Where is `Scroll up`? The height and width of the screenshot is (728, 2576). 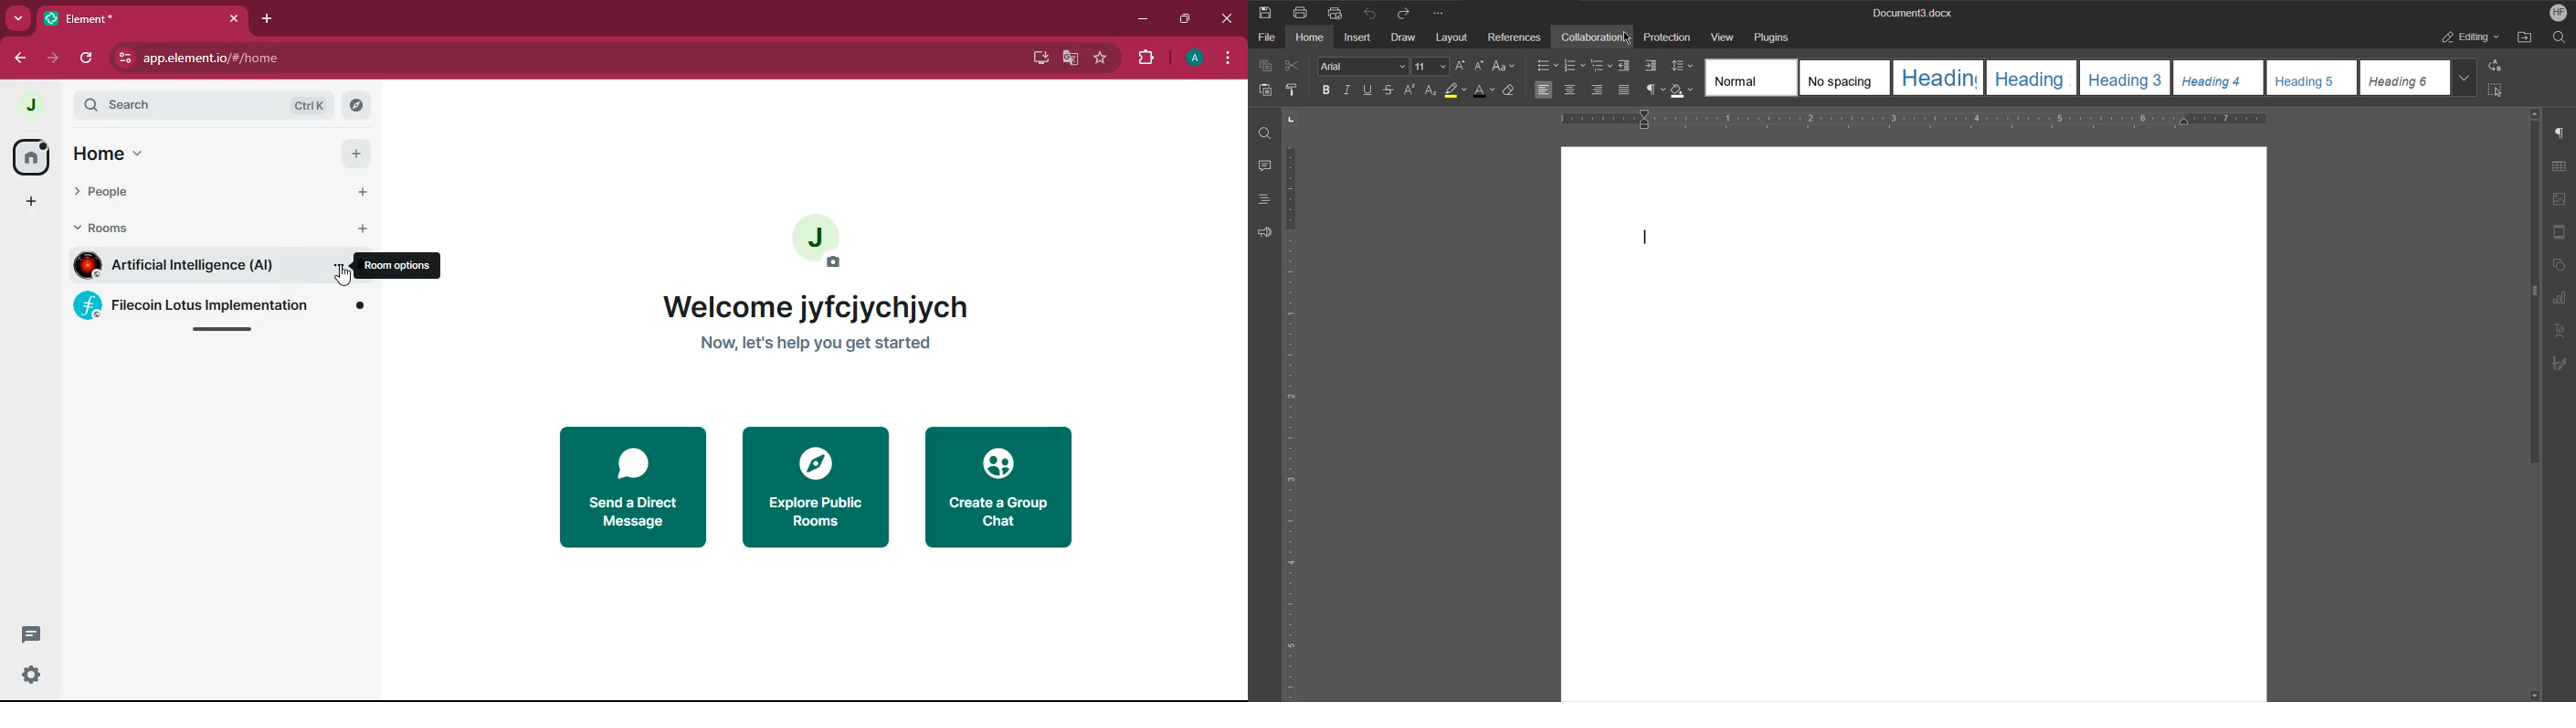 Scroll up is located at coordinates (2533, 110).